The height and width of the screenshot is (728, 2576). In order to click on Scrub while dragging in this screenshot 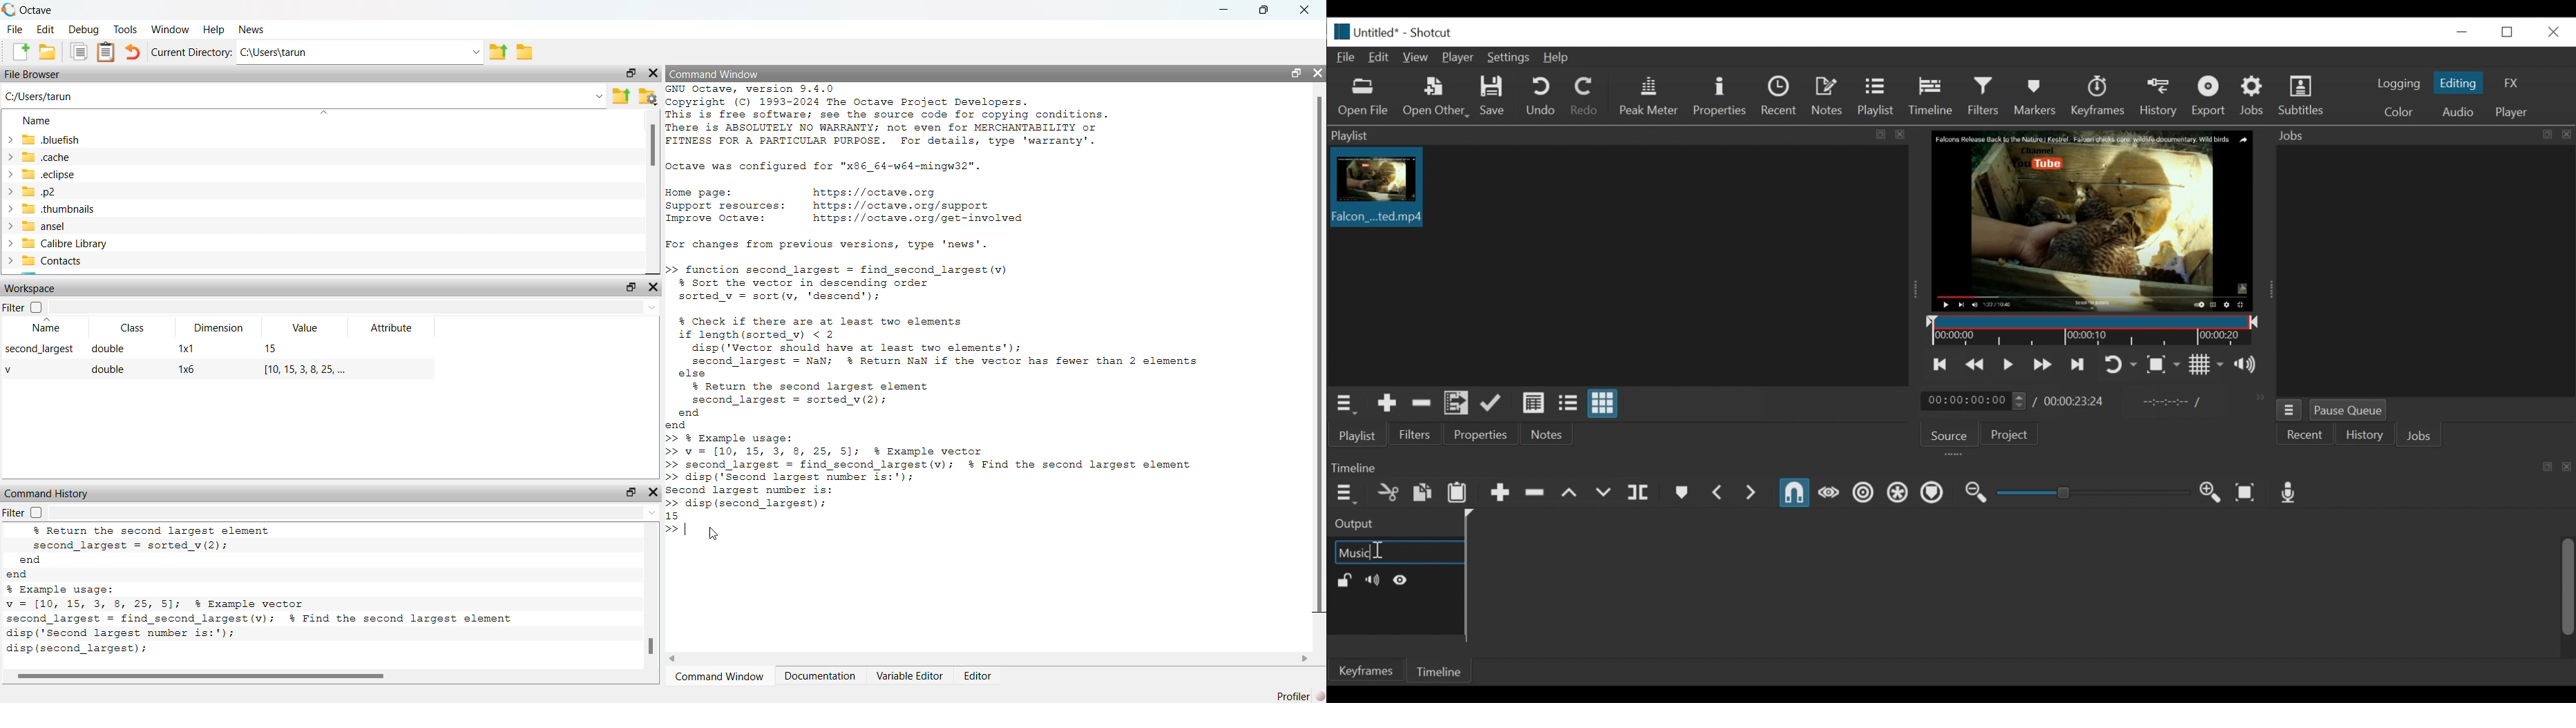, I will do `click(1831, 494)`.